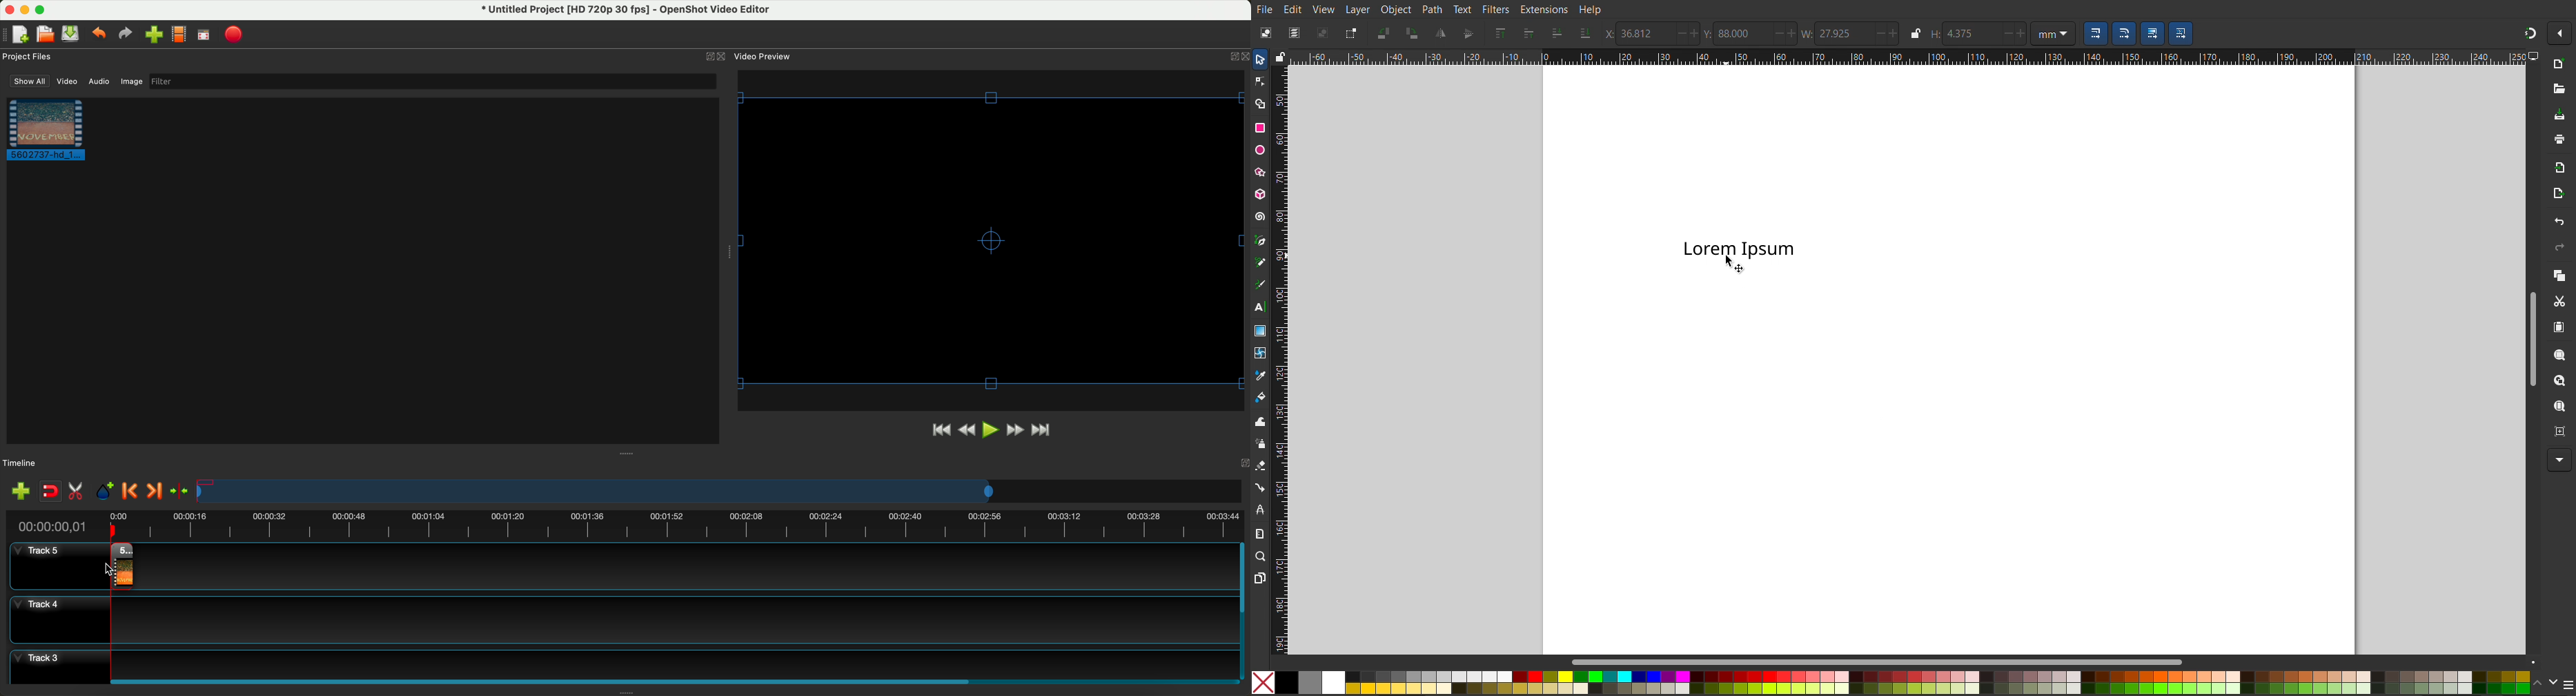  Describe the element at coordinates (2558, 222) in the screenshot. I see `Undo` at that location.